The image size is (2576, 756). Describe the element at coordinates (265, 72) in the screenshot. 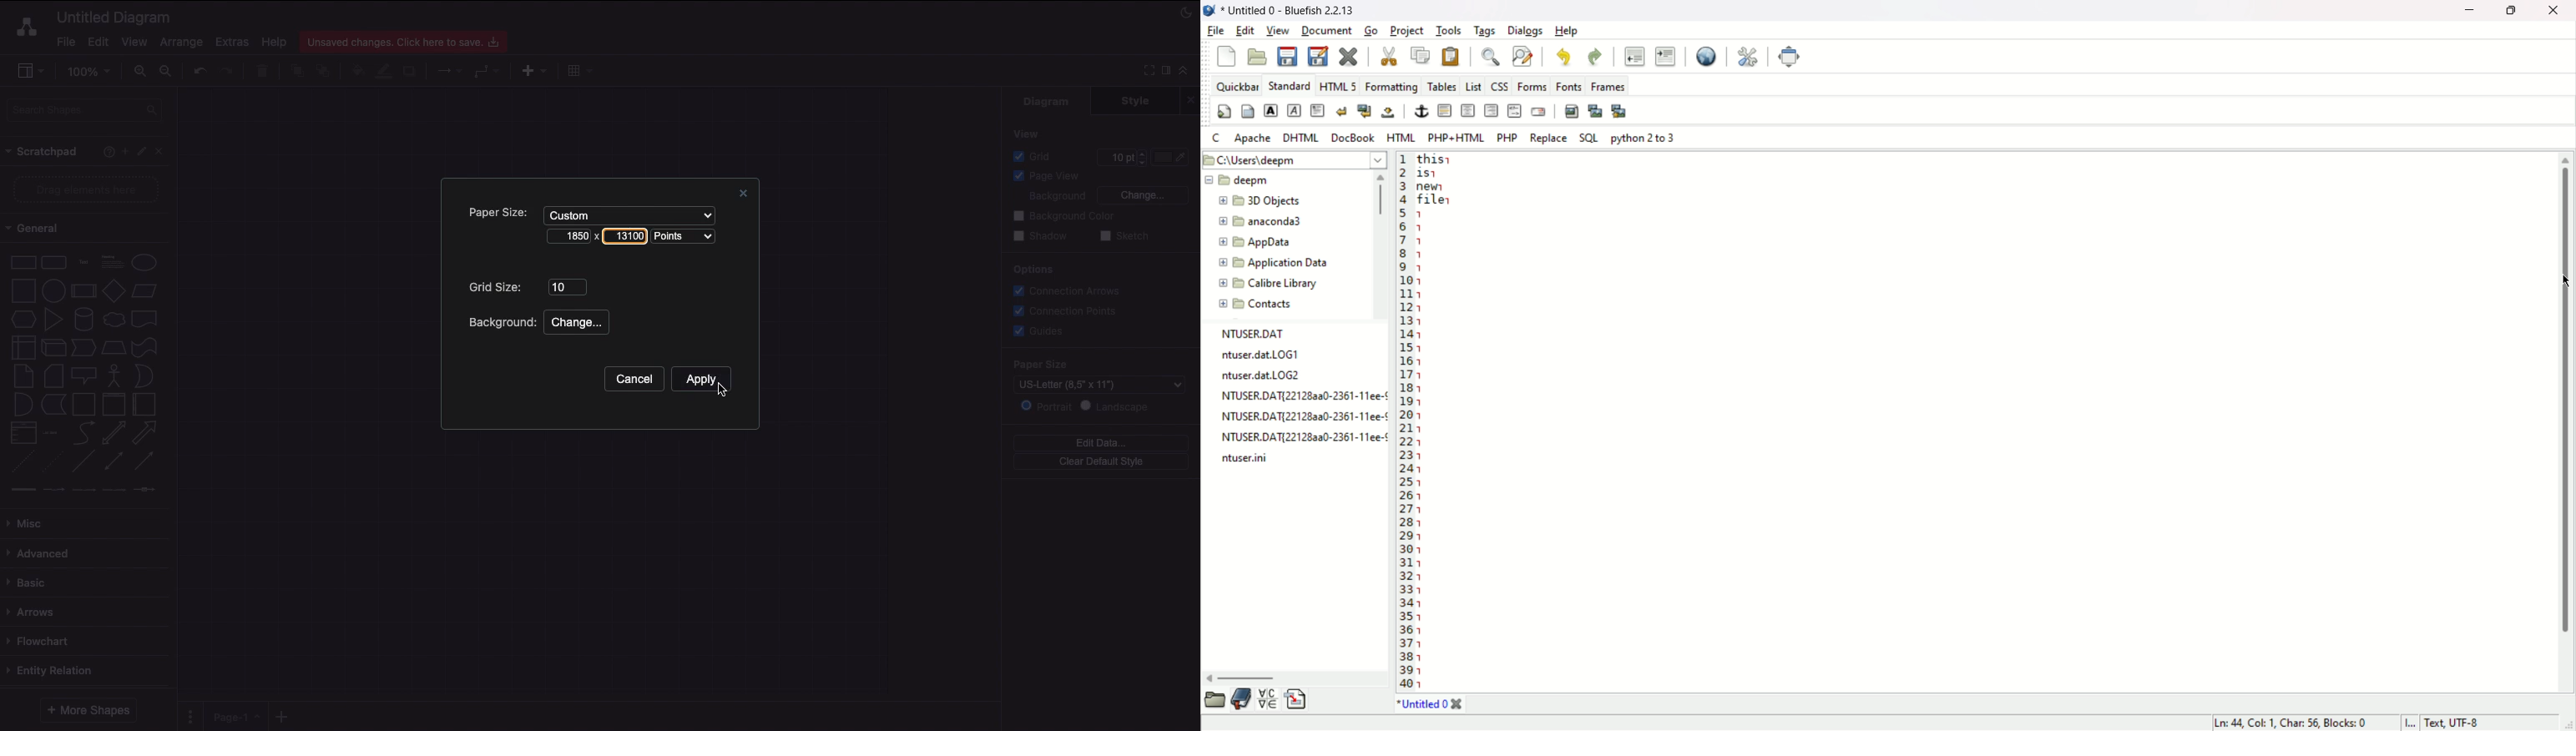

I see `Trash` at that location.